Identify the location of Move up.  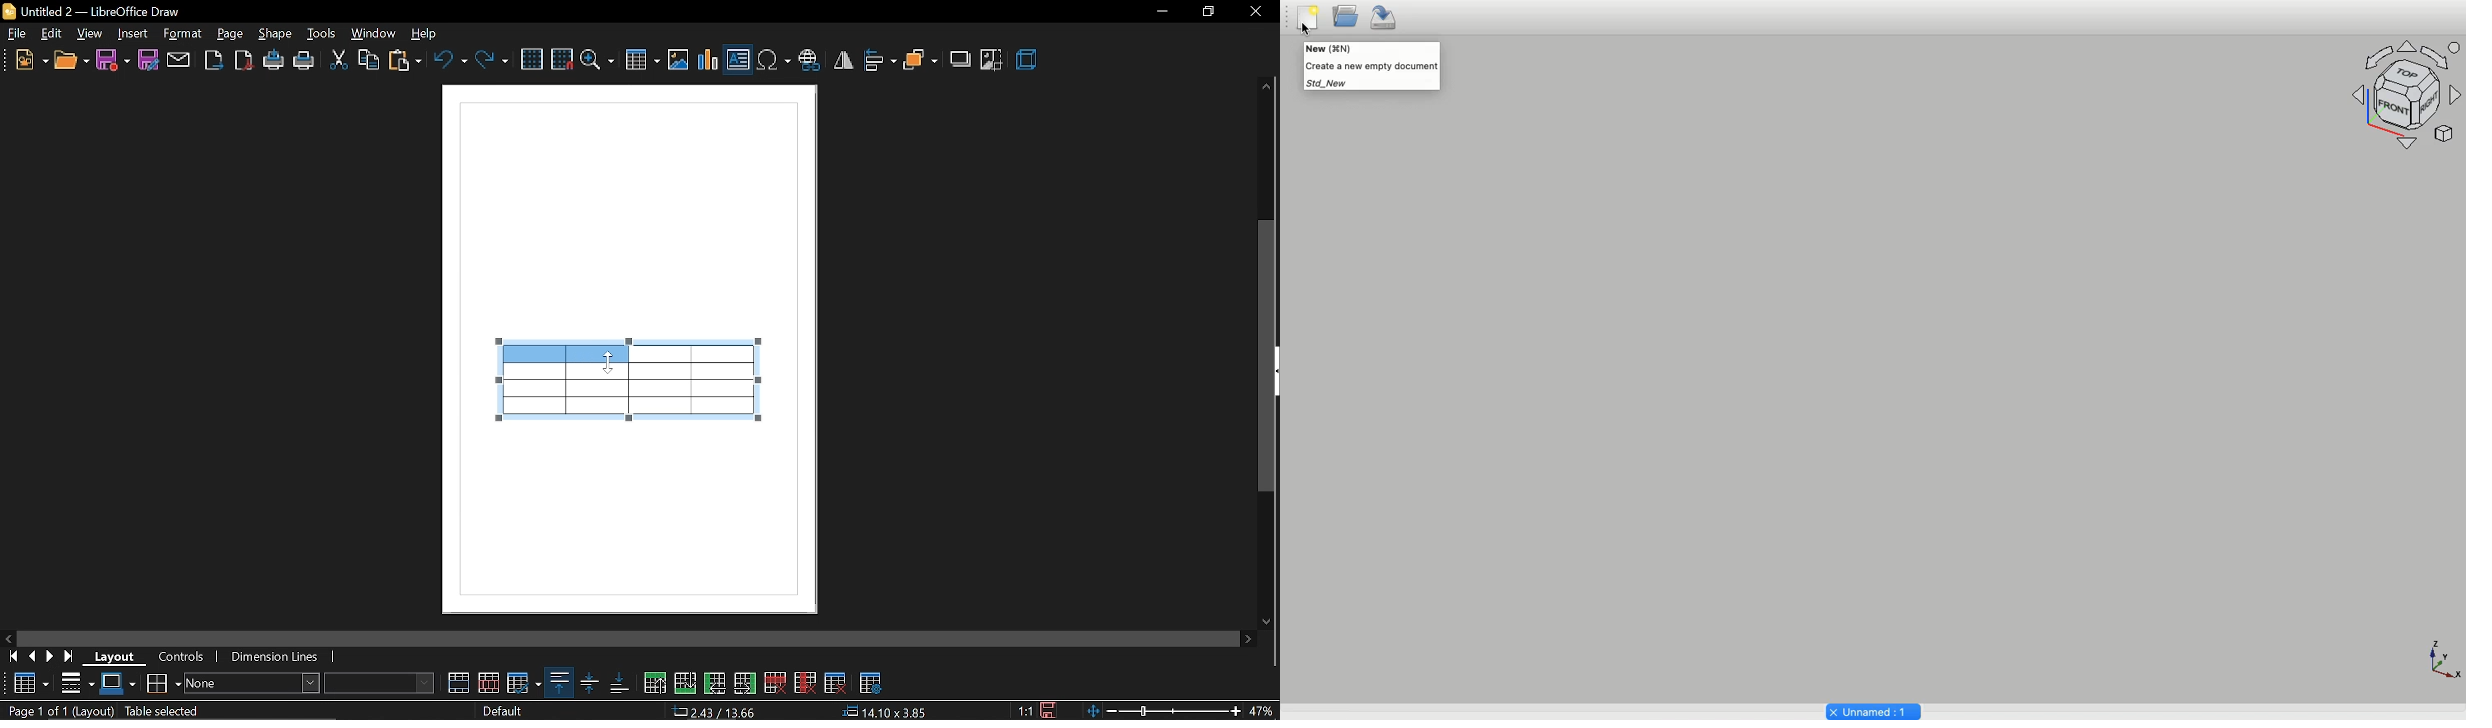
(1266, 84).